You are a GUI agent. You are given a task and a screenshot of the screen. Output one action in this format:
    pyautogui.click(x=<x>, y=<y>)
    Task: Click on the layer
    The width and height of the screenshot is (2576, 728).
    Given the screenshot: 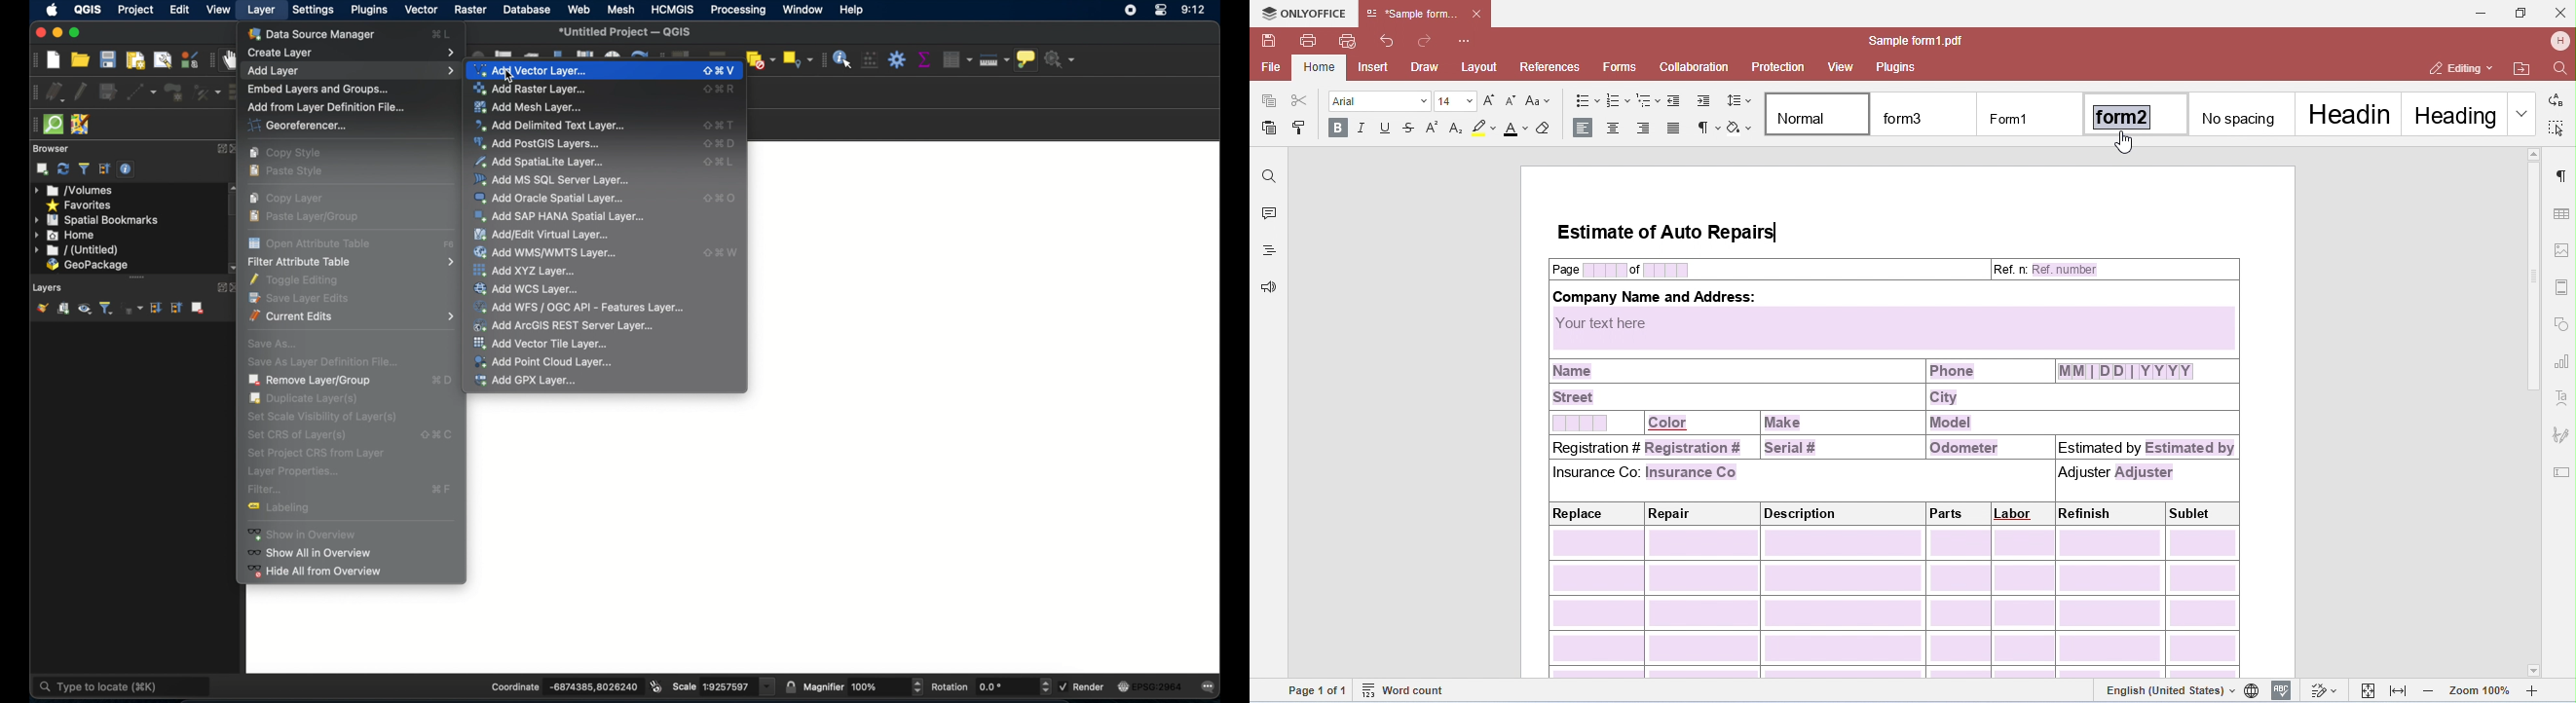 What is the action you would take?
    pyautogui.click(x=259, y=9)
    